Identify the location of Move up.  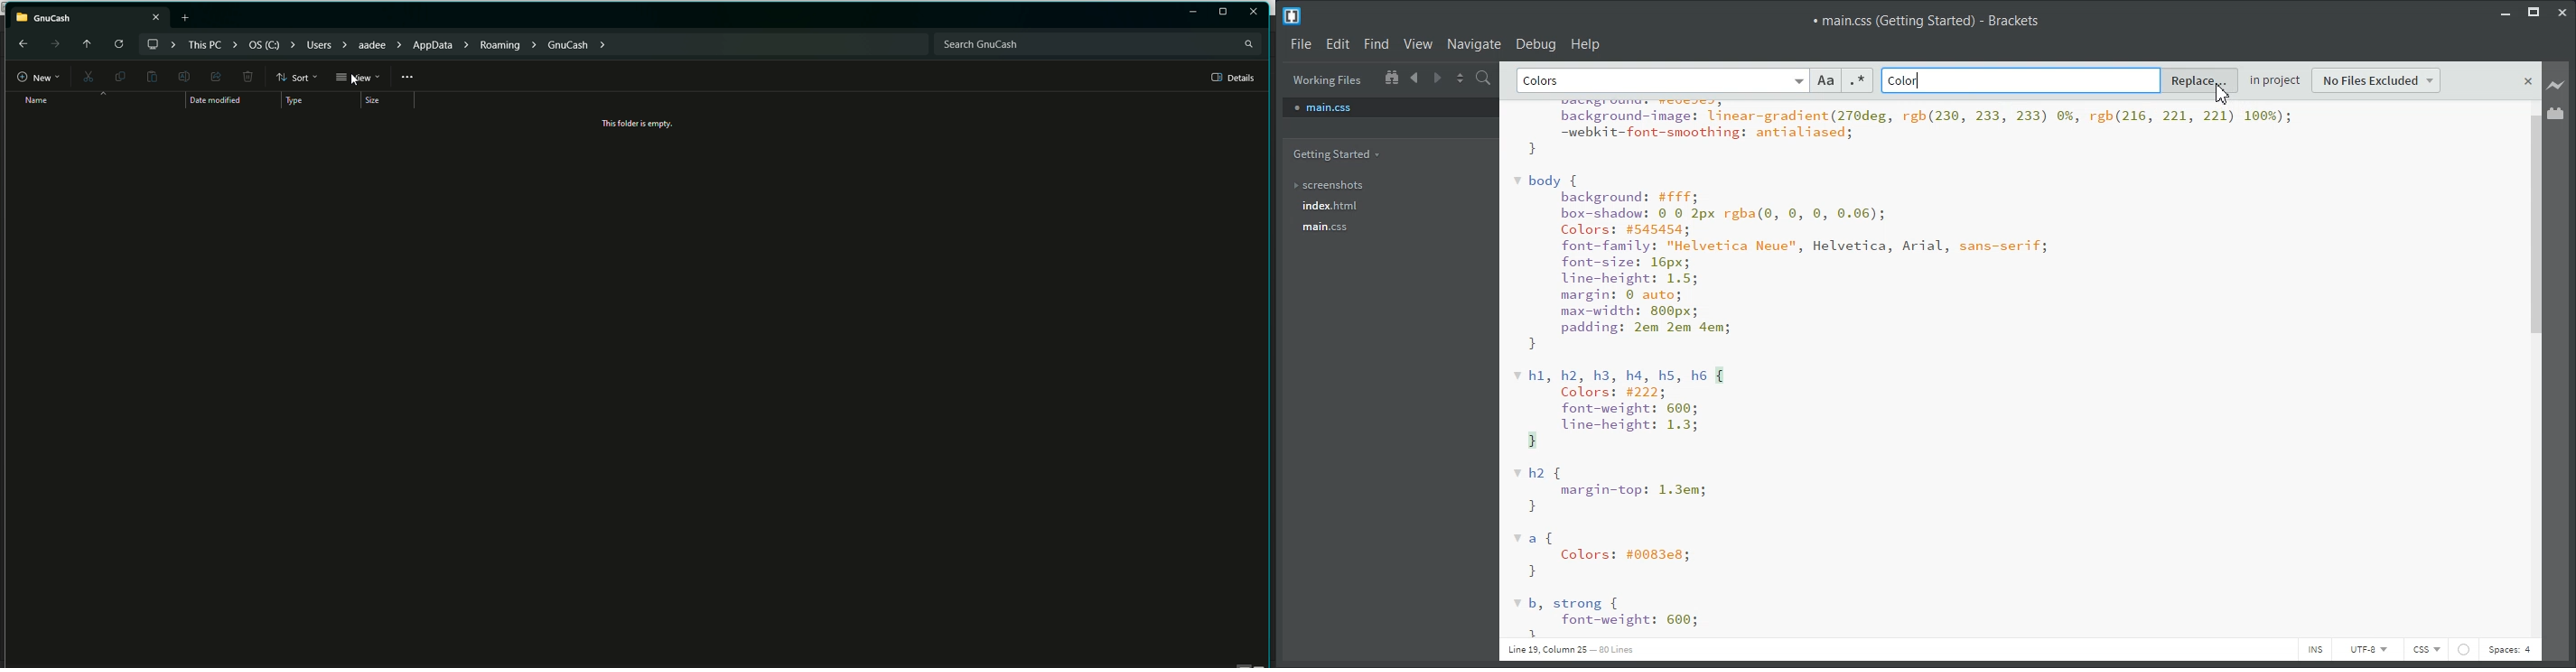
(84, 42).